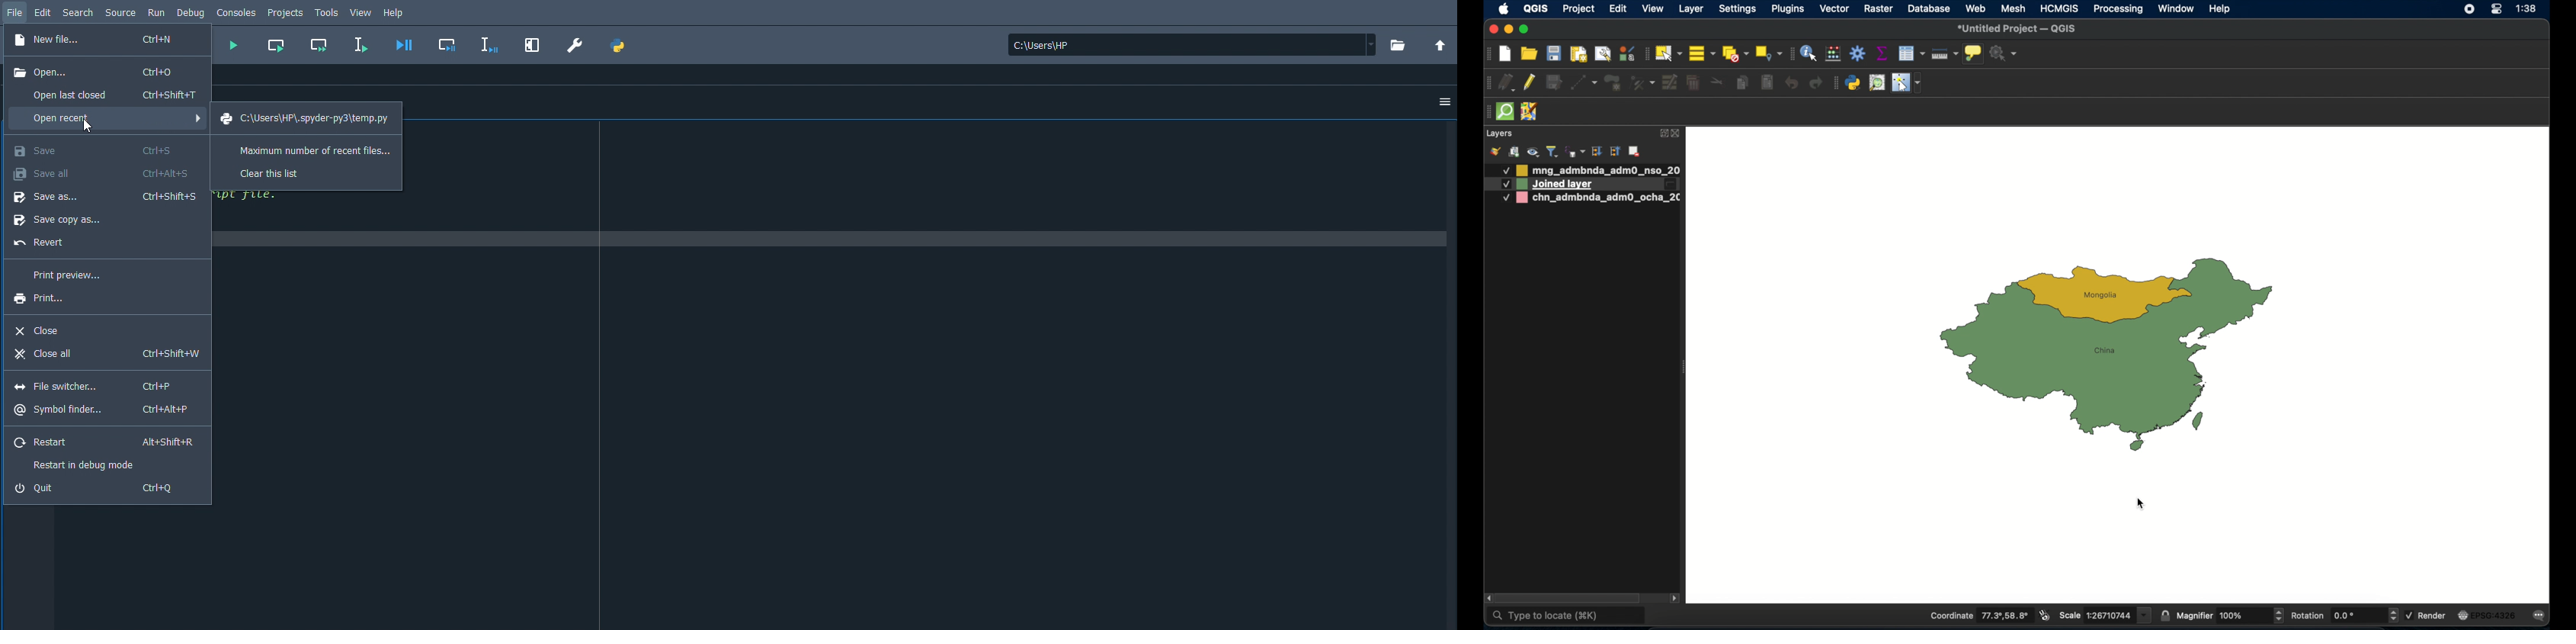 This screenshot has width=2576, height=644. I want to click on Quit, so click(99, 488).